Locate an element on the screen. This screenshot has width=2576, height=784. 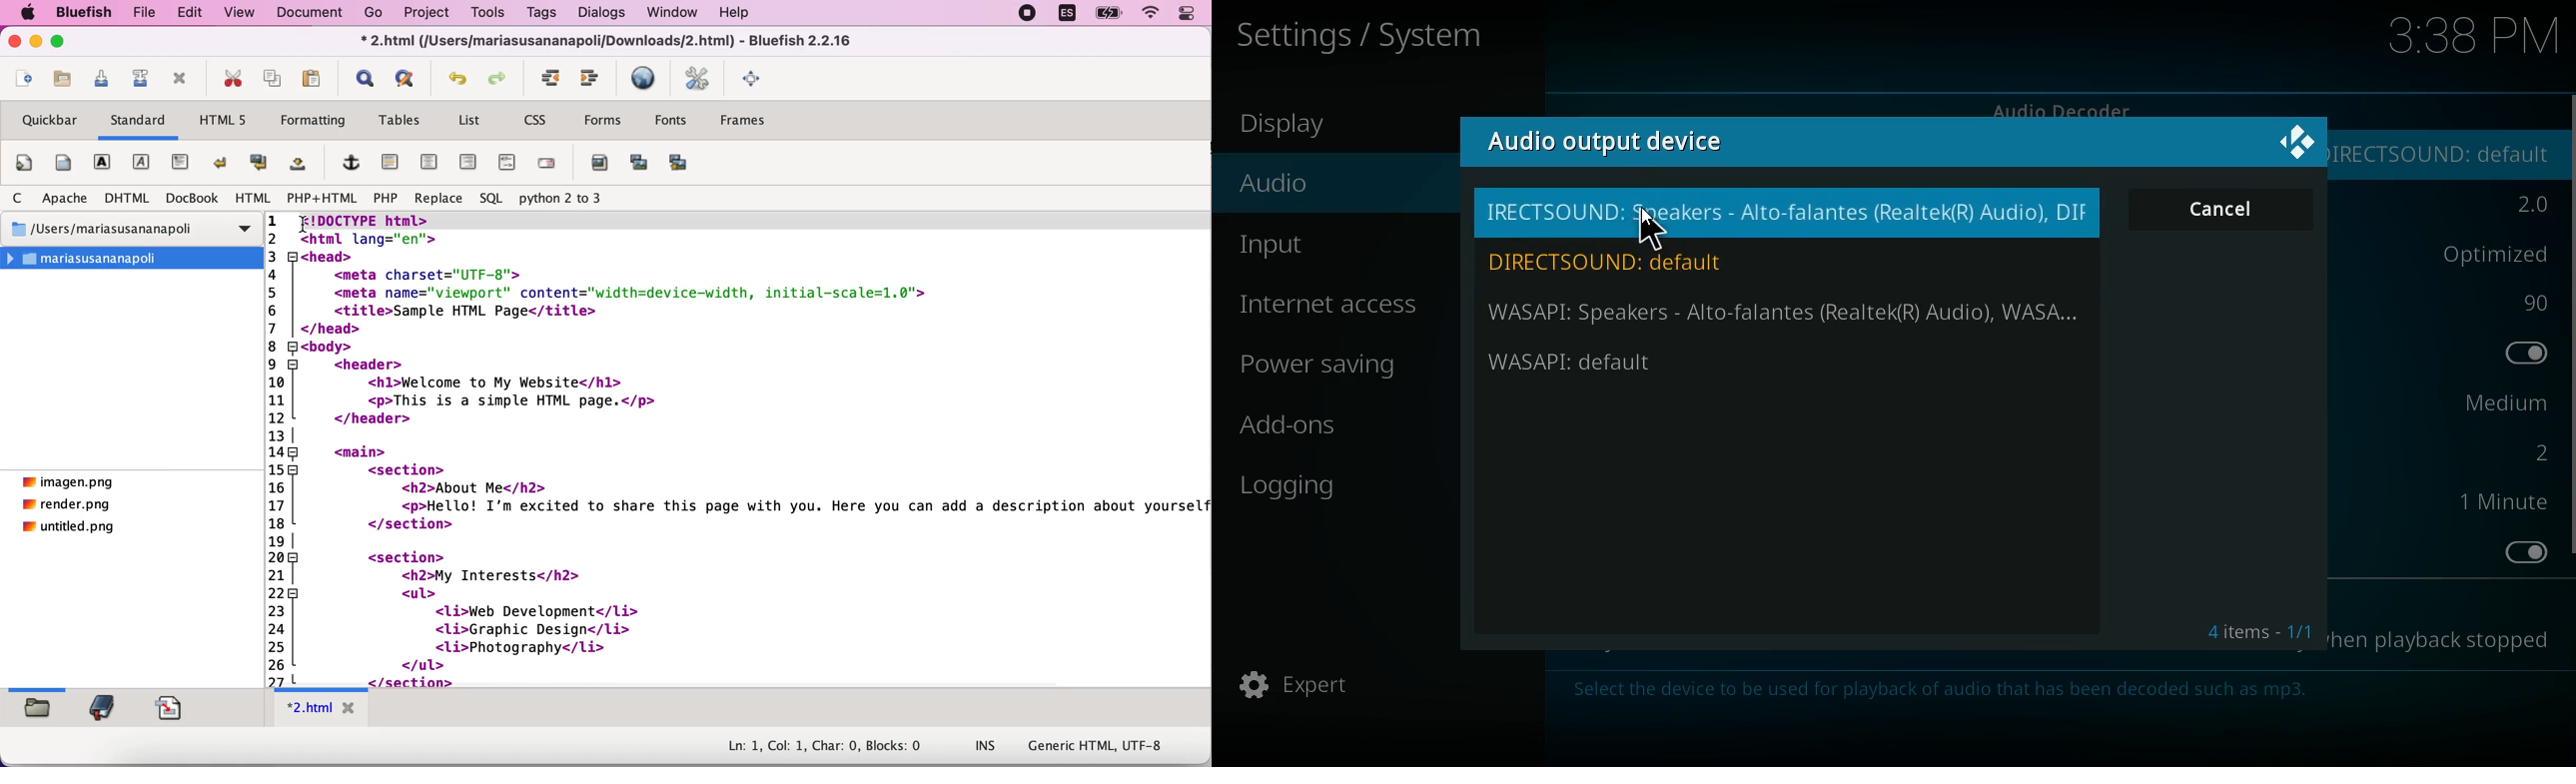
help is located at coordinates (742, 13).